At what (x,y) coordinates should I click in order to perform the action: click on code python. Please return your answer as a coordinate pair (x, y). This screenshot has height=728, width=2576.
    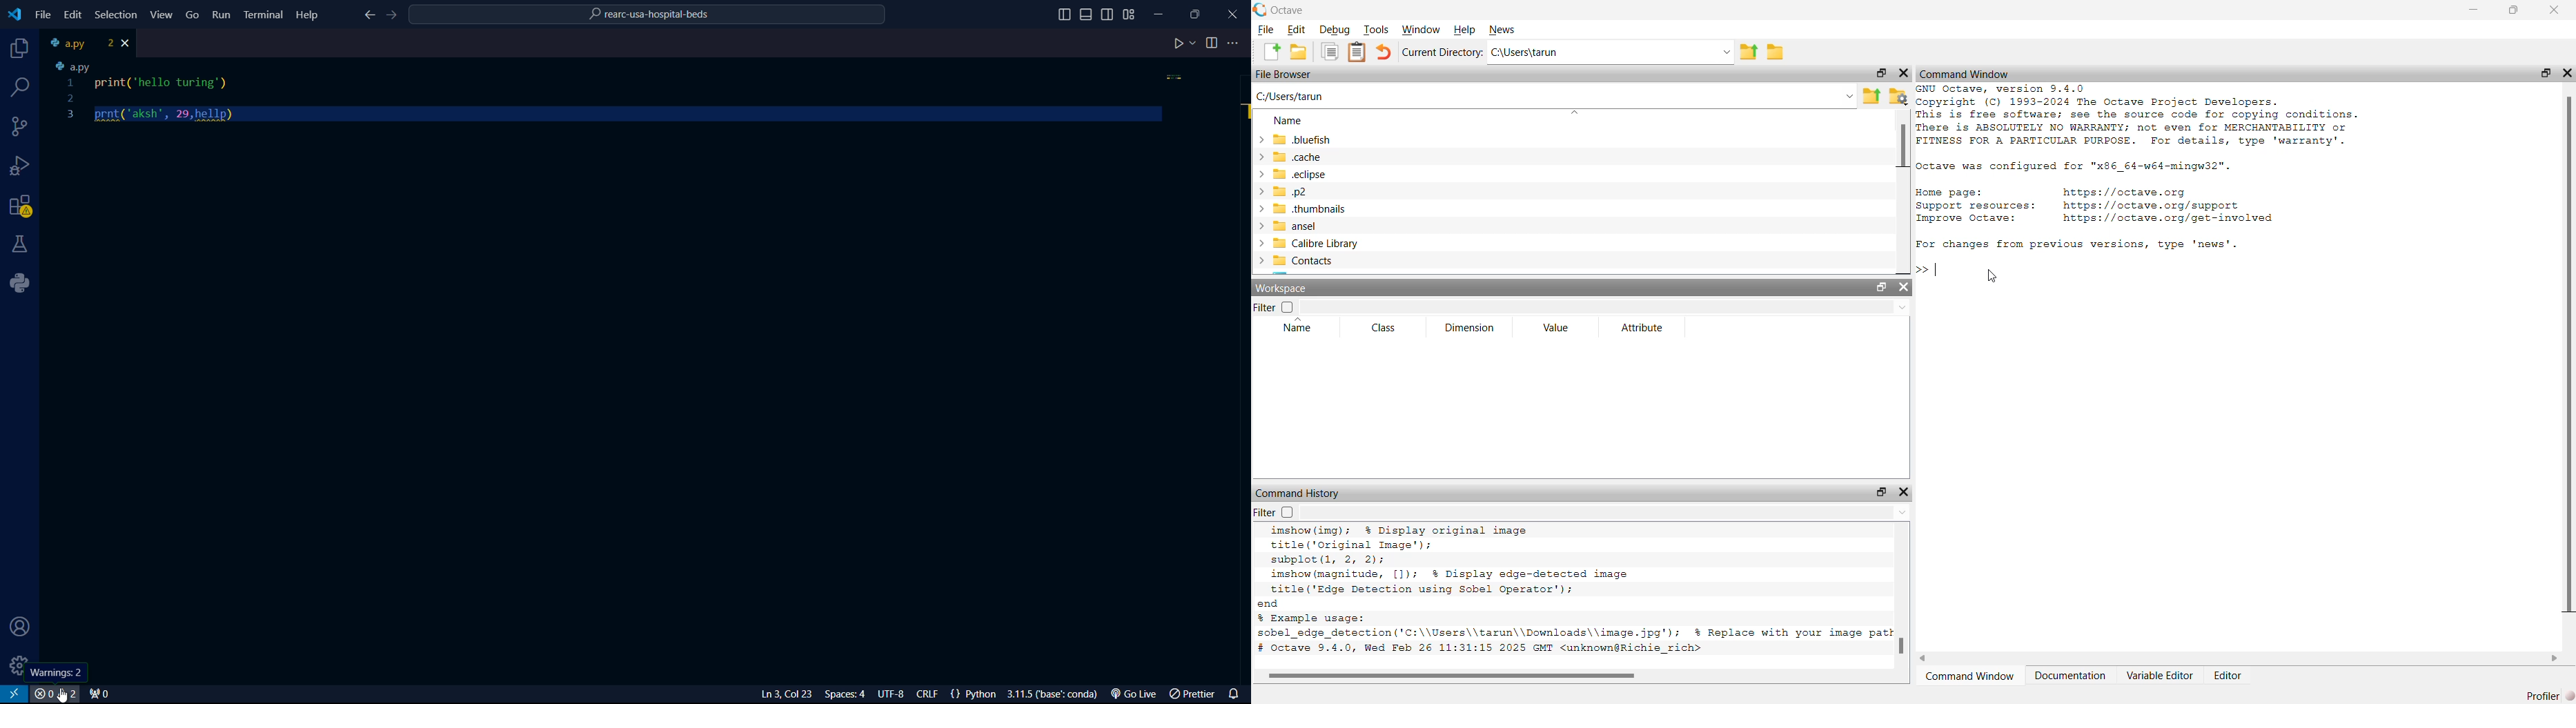
    Looking at the image, I should click on (616, 93).